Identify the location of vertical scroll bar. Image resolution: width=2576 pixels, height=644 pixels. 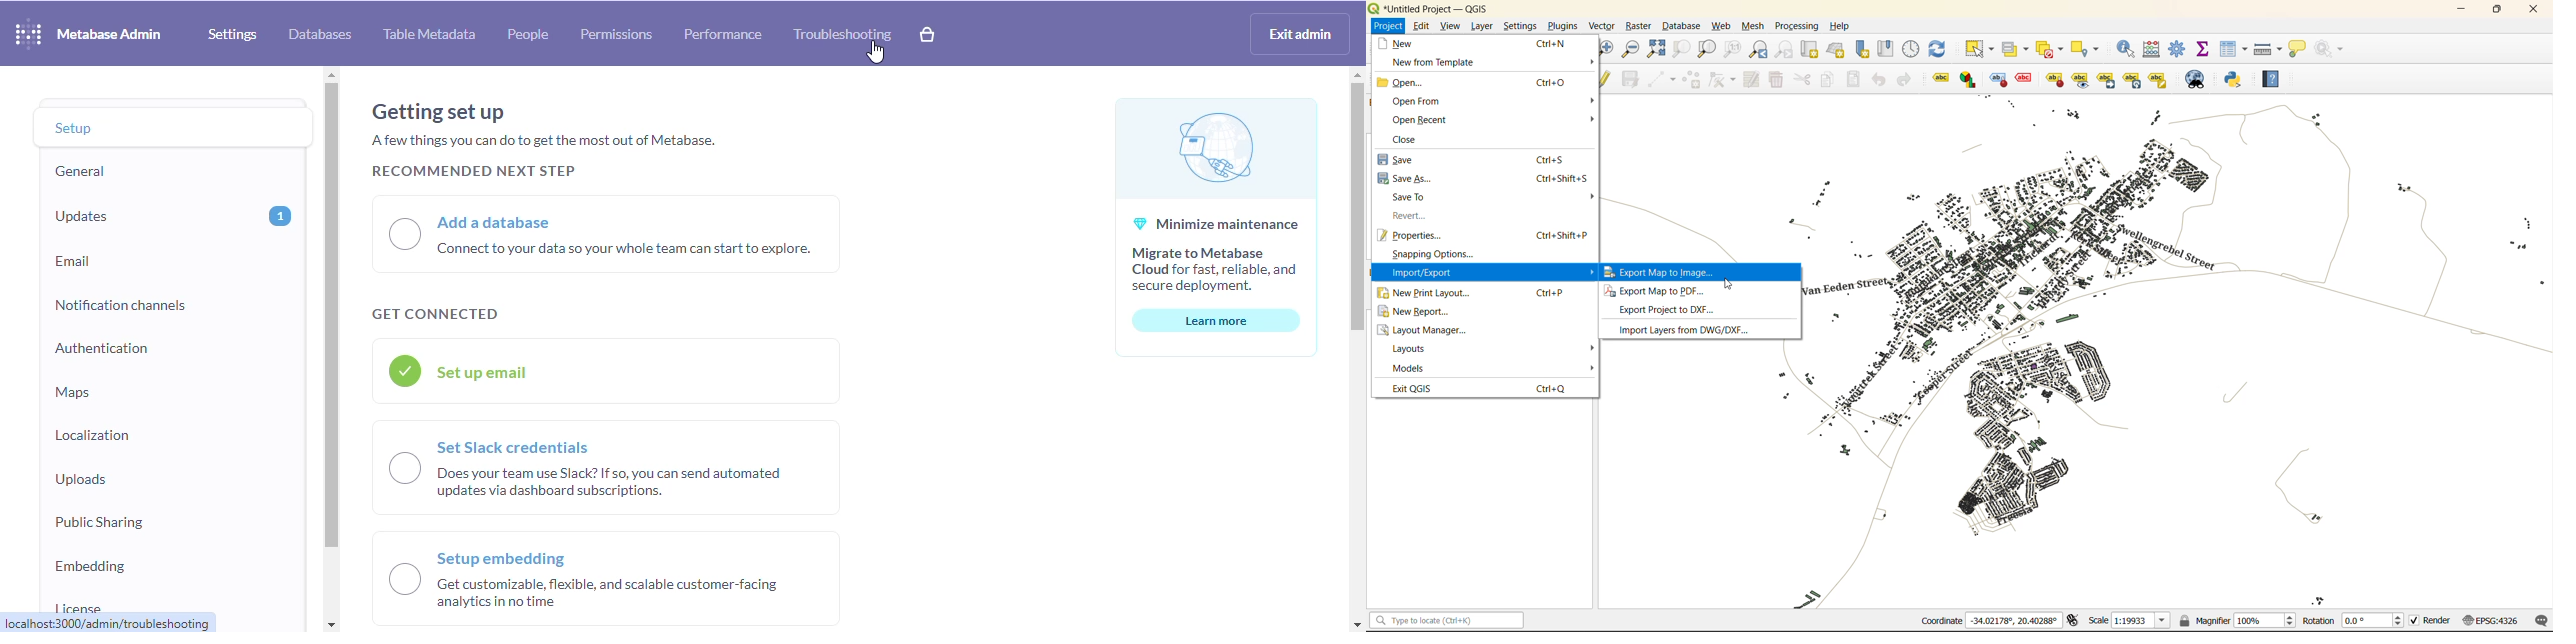
(332, 317).